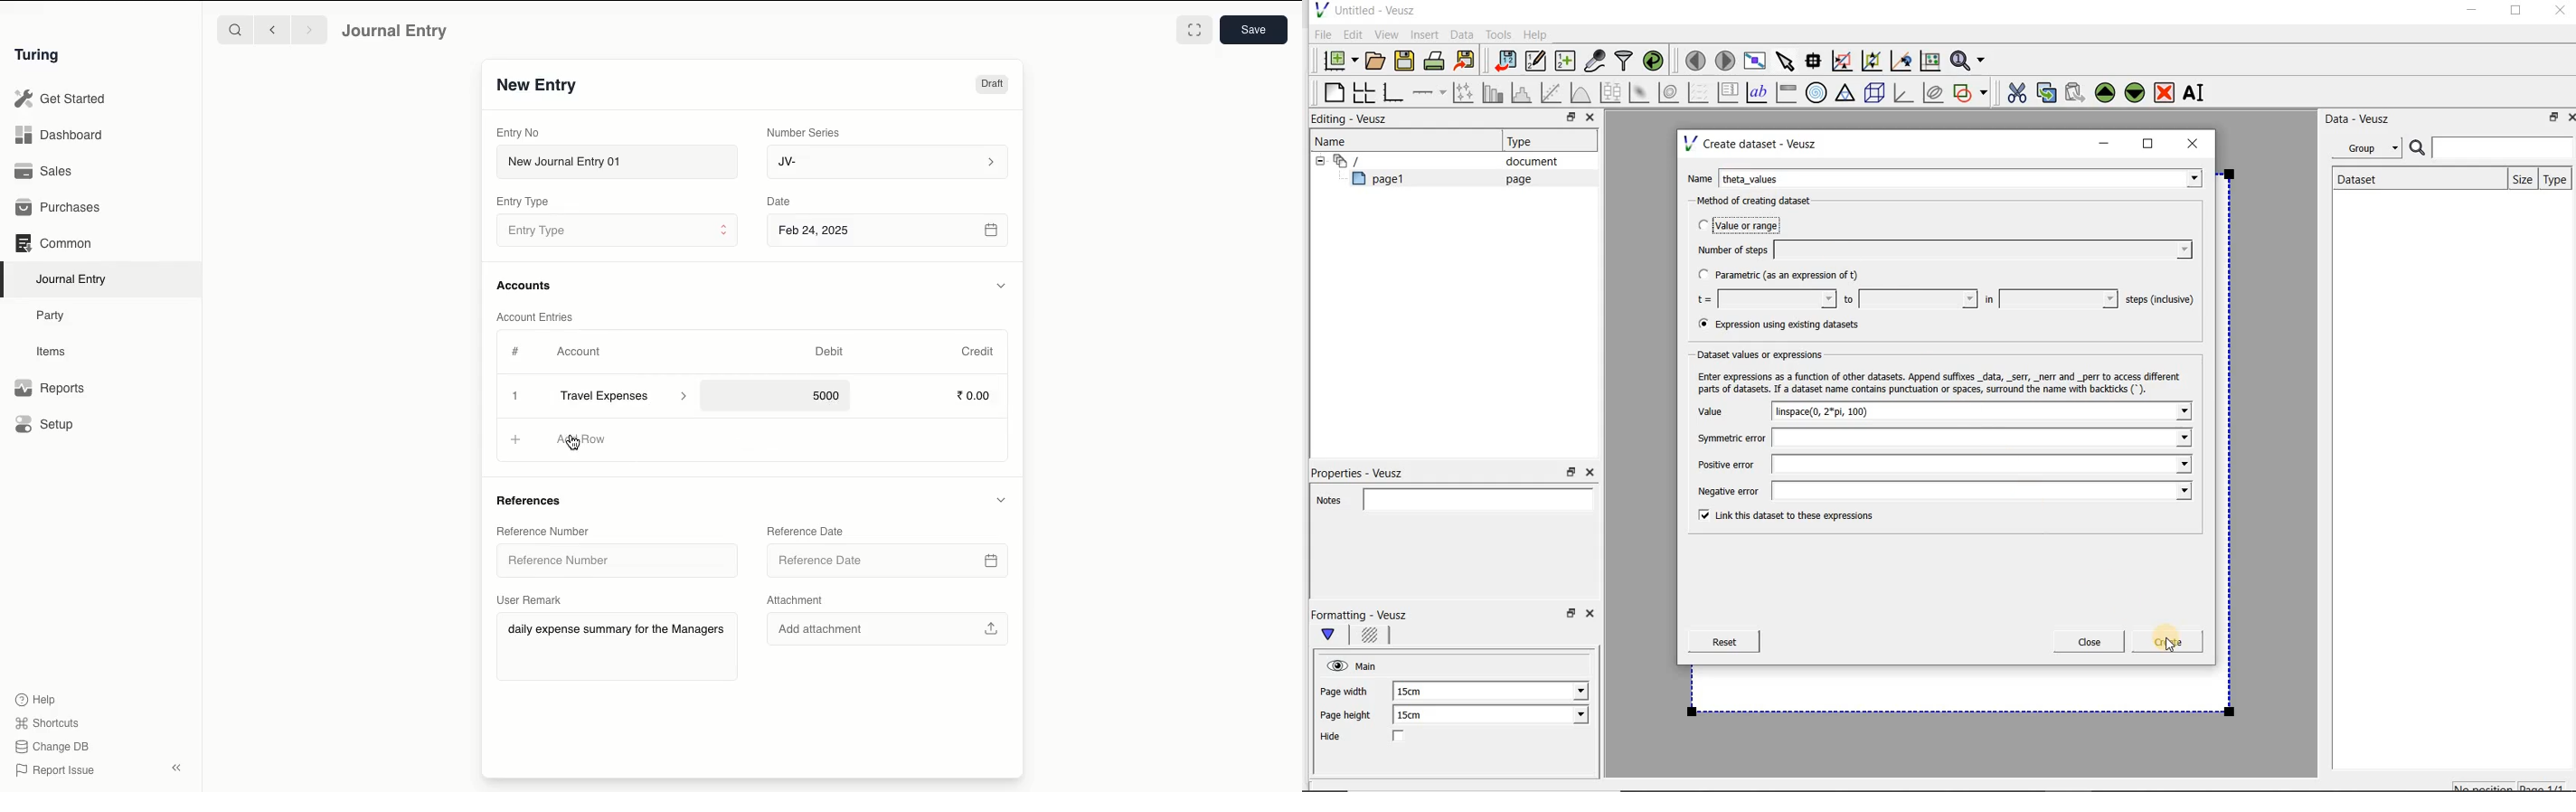  What do you see at coordinates (536, 499) in the screenshot?
I see `References` at bounding box center [536, 499].